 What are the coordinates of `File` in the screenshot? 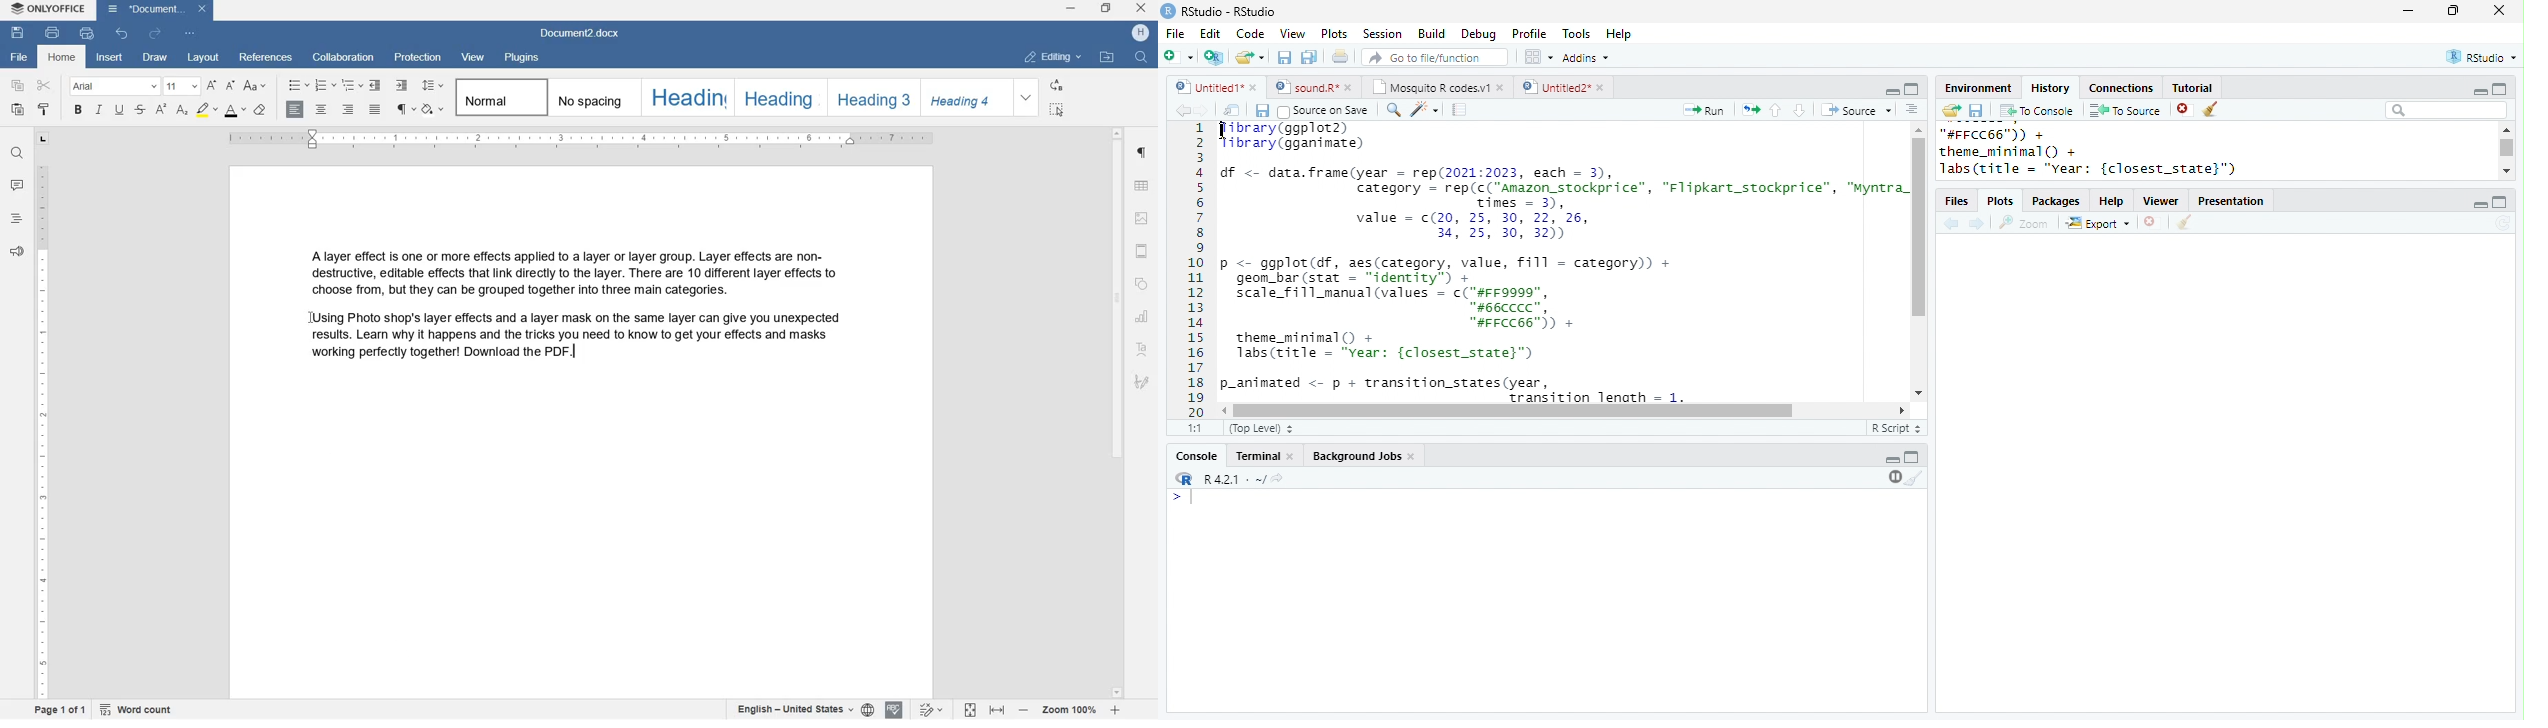 It's located at (1177, 34).